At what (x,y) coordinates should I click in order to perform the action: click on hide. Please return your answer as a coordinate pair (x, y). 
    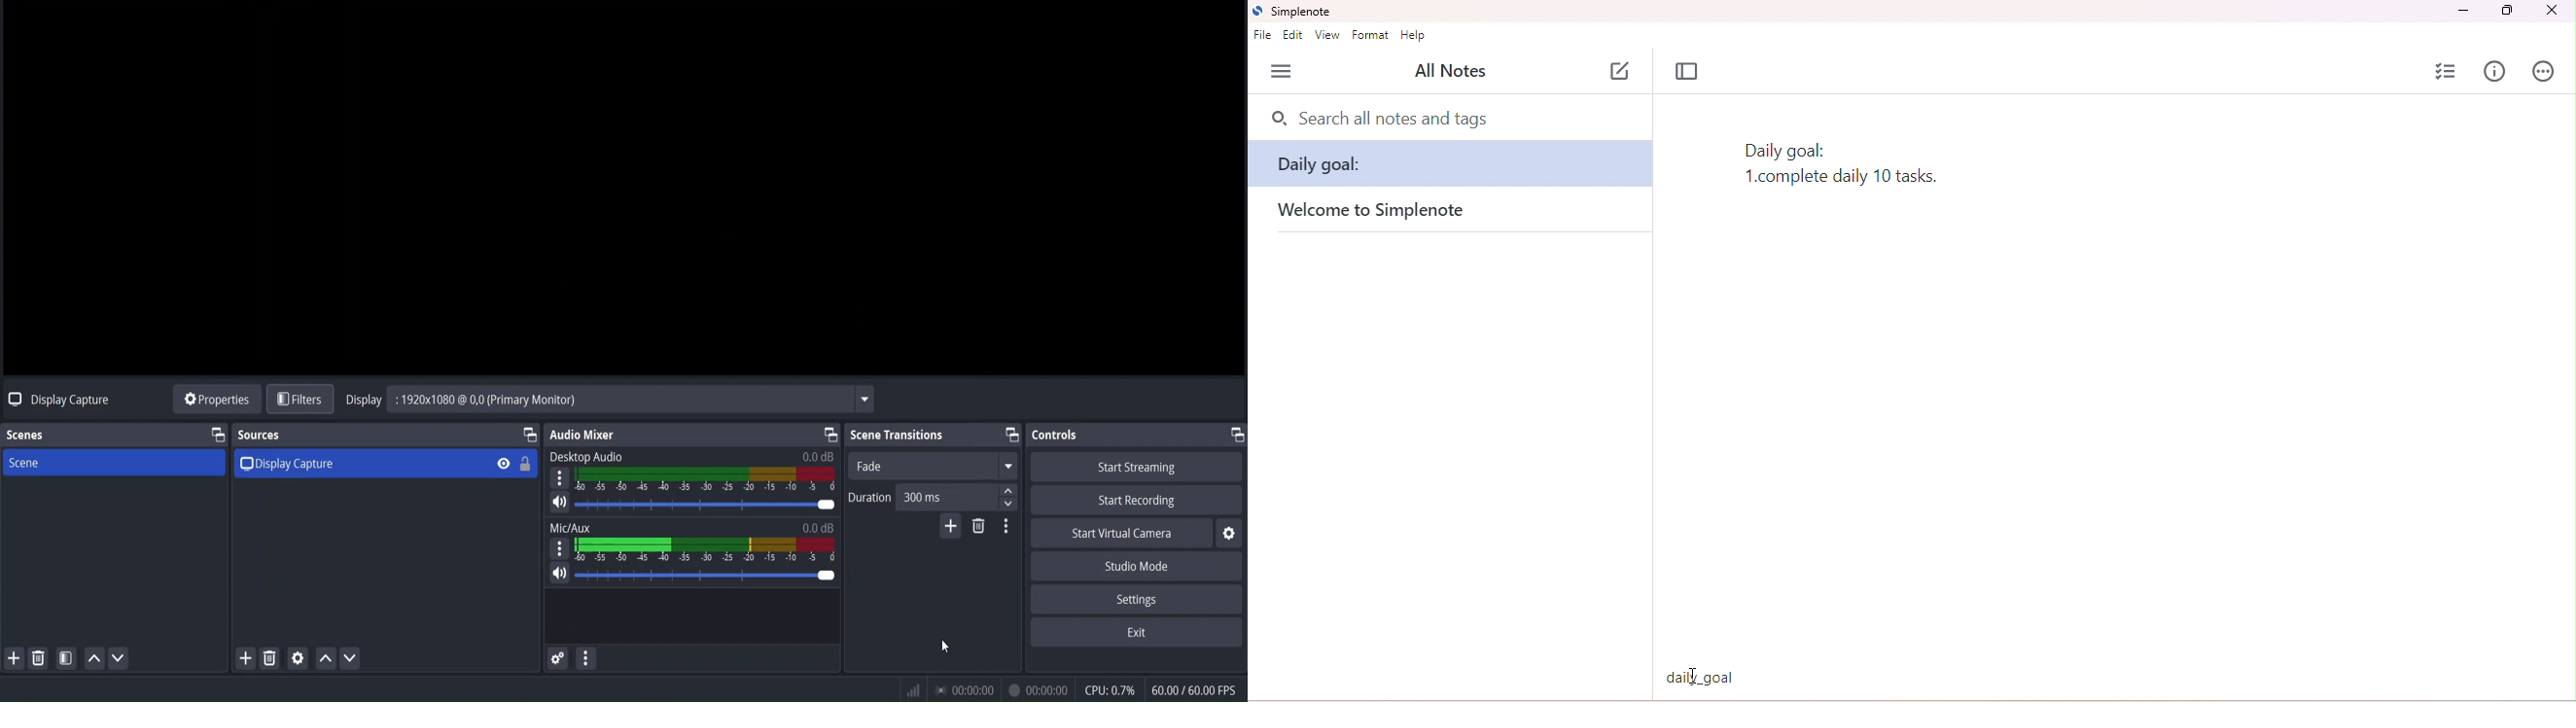
    Looking at the image, I should click on (504, 463).